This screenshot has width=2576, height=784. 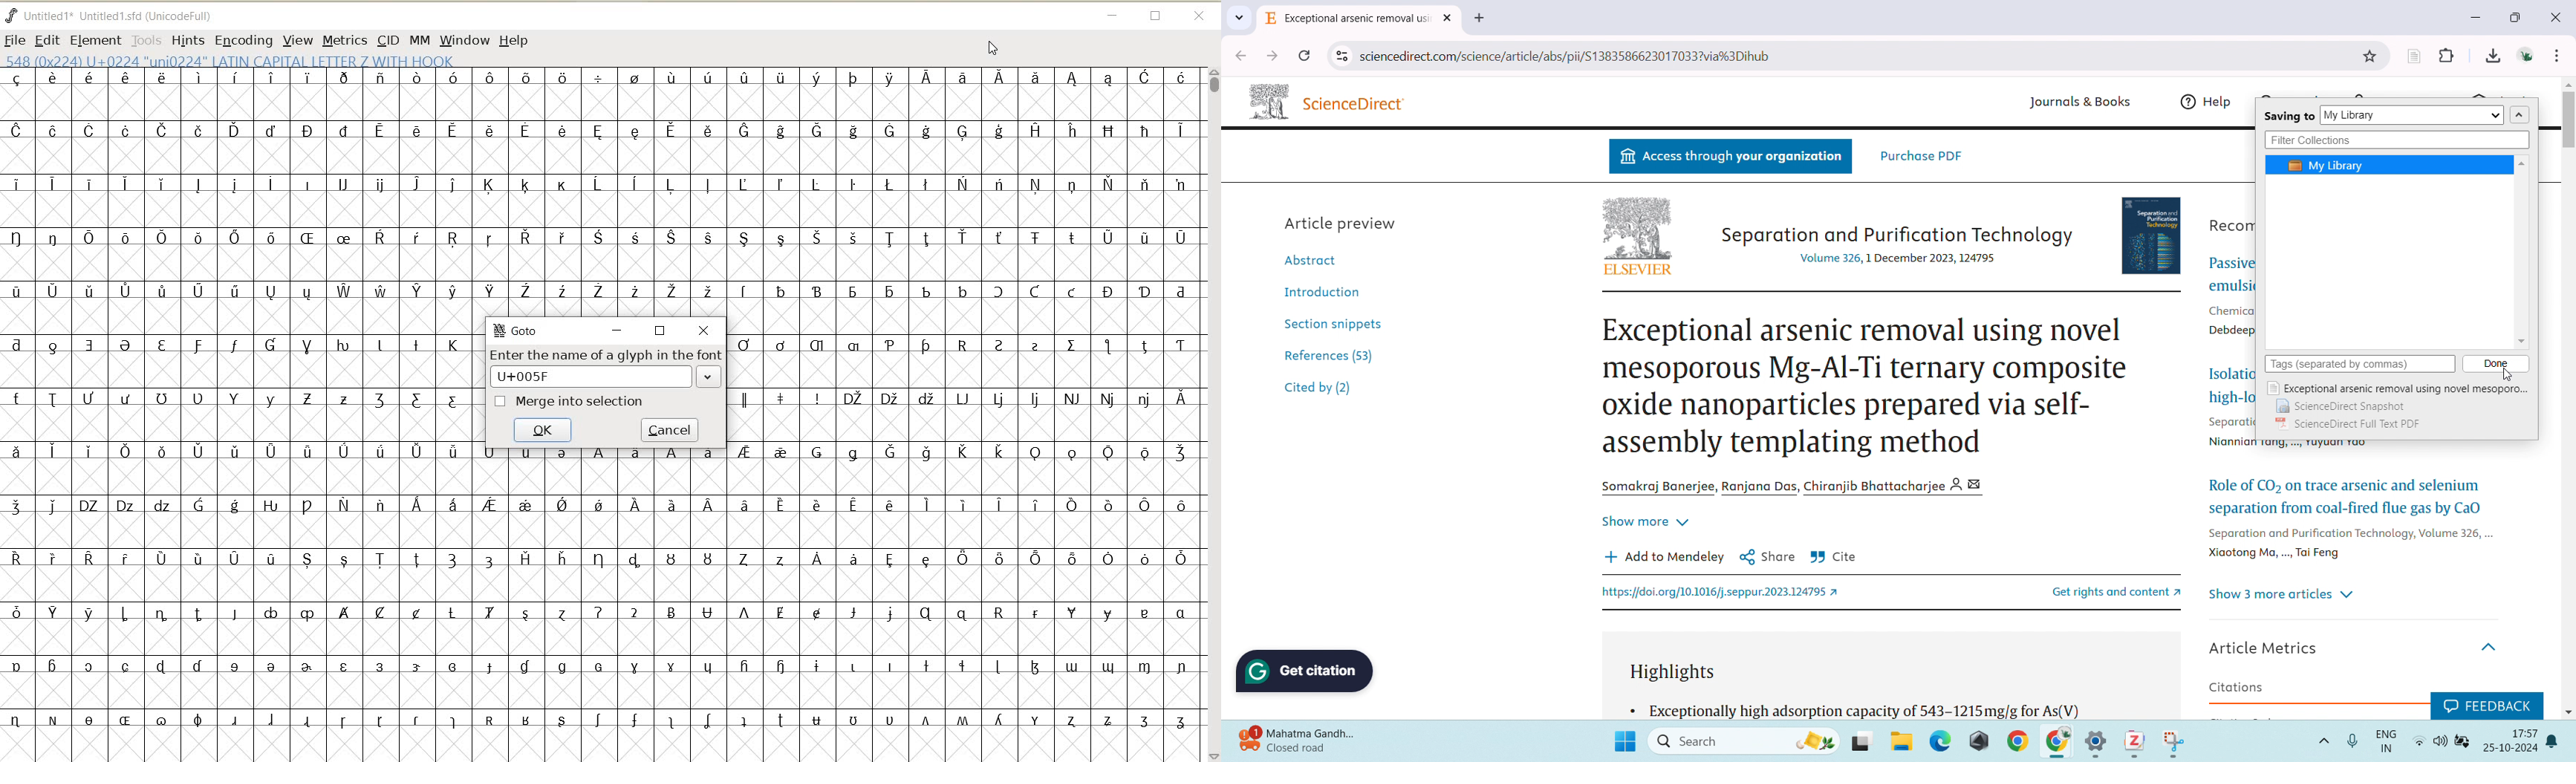 What do you see at coordinates (1921, 155) in the screenshot?
I see `Purchase PDF` at bounding box center [1921, 155].